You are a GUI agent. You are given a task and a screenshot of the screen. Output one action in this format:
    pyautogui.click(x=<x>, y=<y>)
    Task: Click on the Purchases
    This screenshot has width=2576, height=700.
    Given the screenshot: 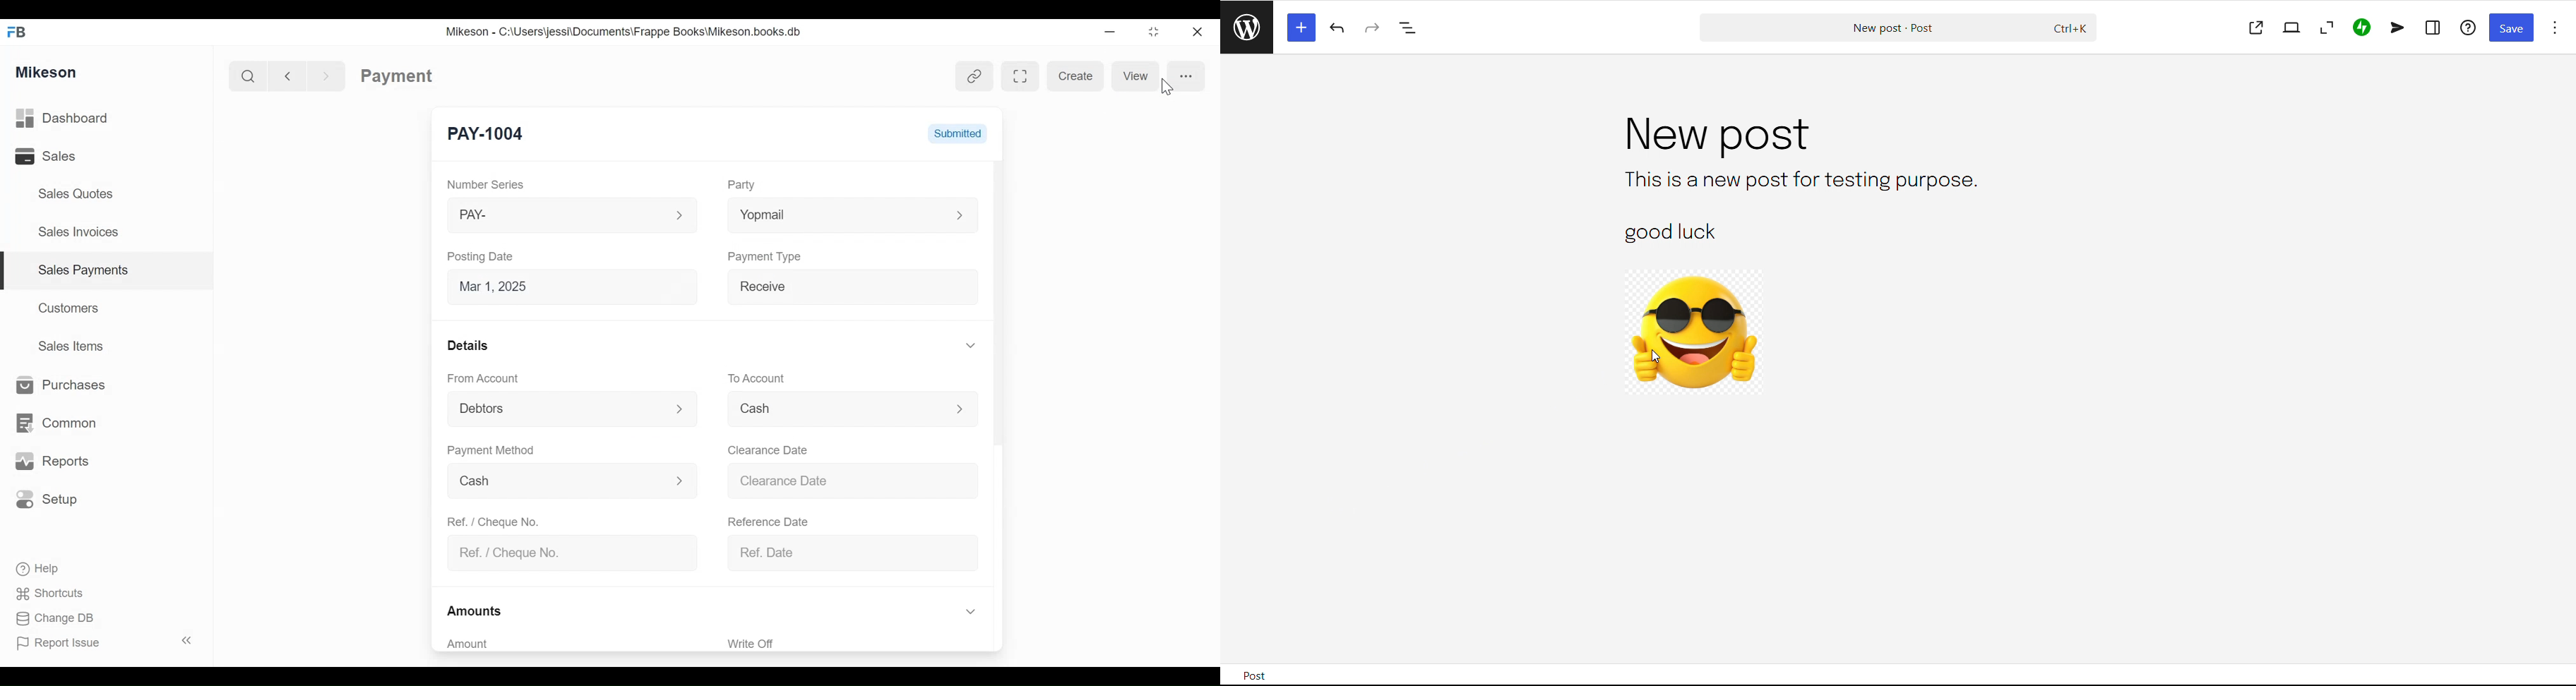 What is the action you would take?
    pyautogui.click(x=60, y=385)
    